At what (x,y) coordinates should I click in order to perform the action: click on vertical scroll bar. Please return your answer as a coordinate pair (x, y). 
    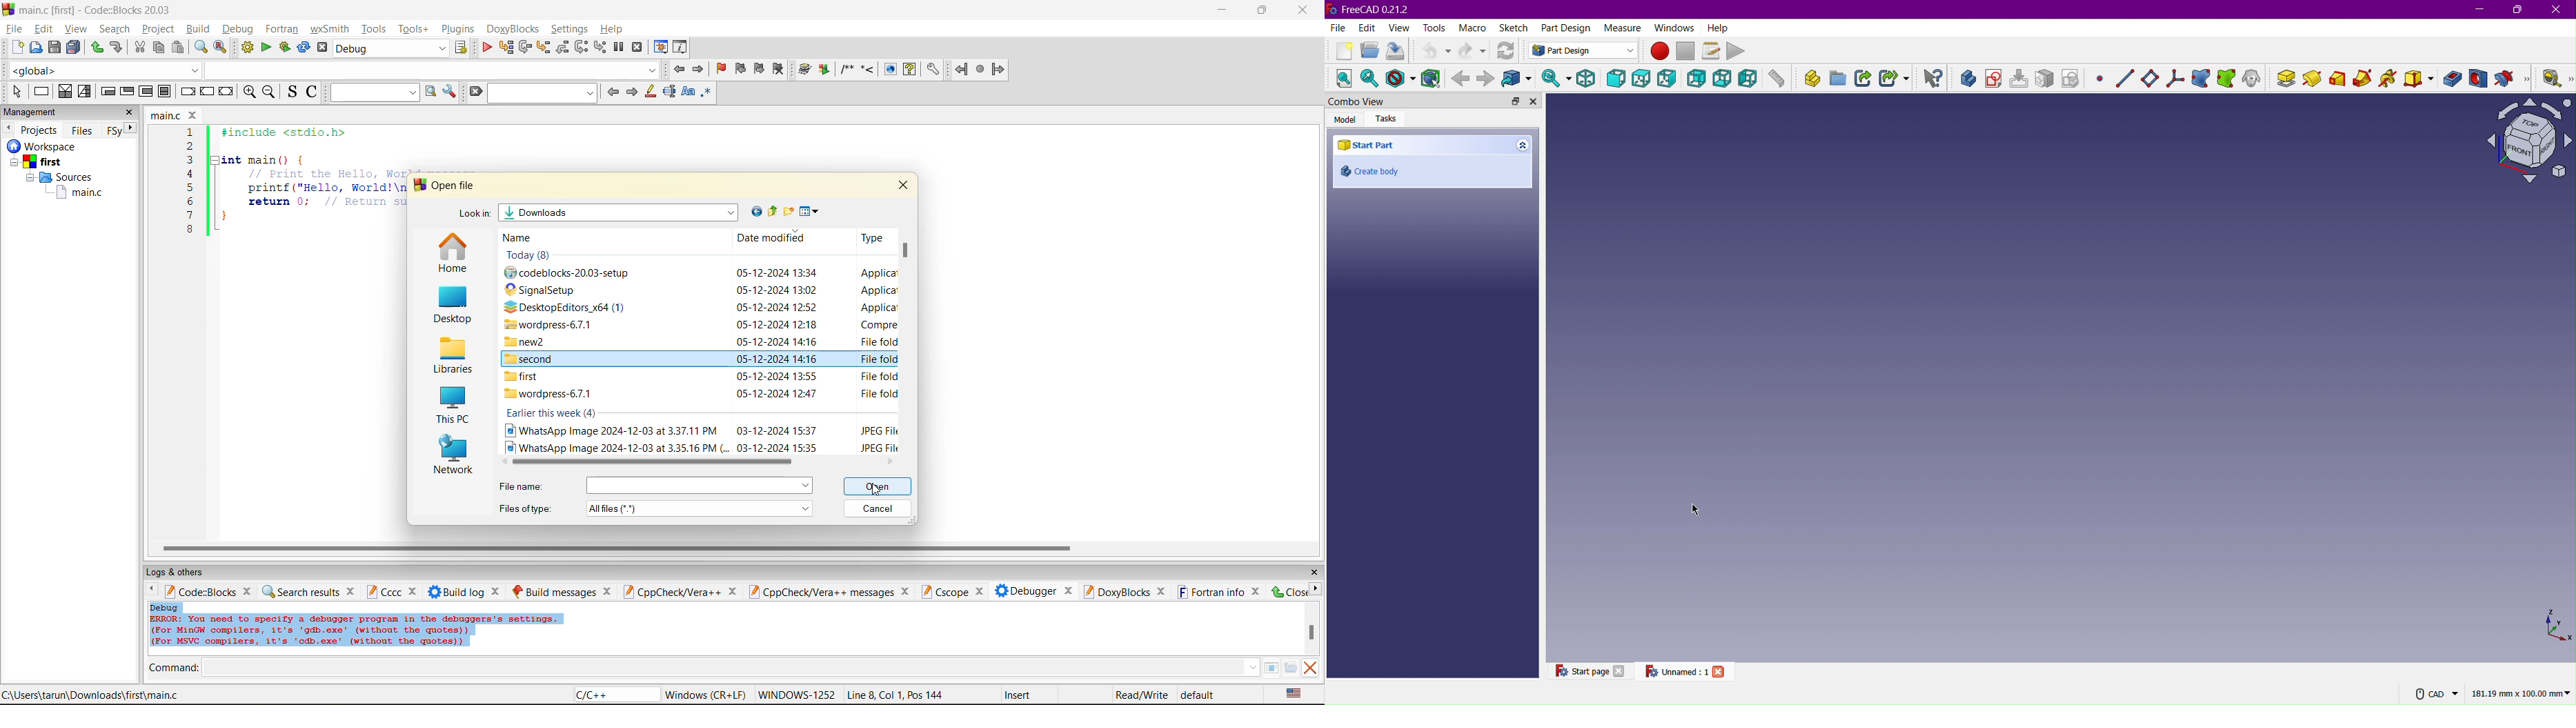
    Looking at the image, I should click on (908, 254).